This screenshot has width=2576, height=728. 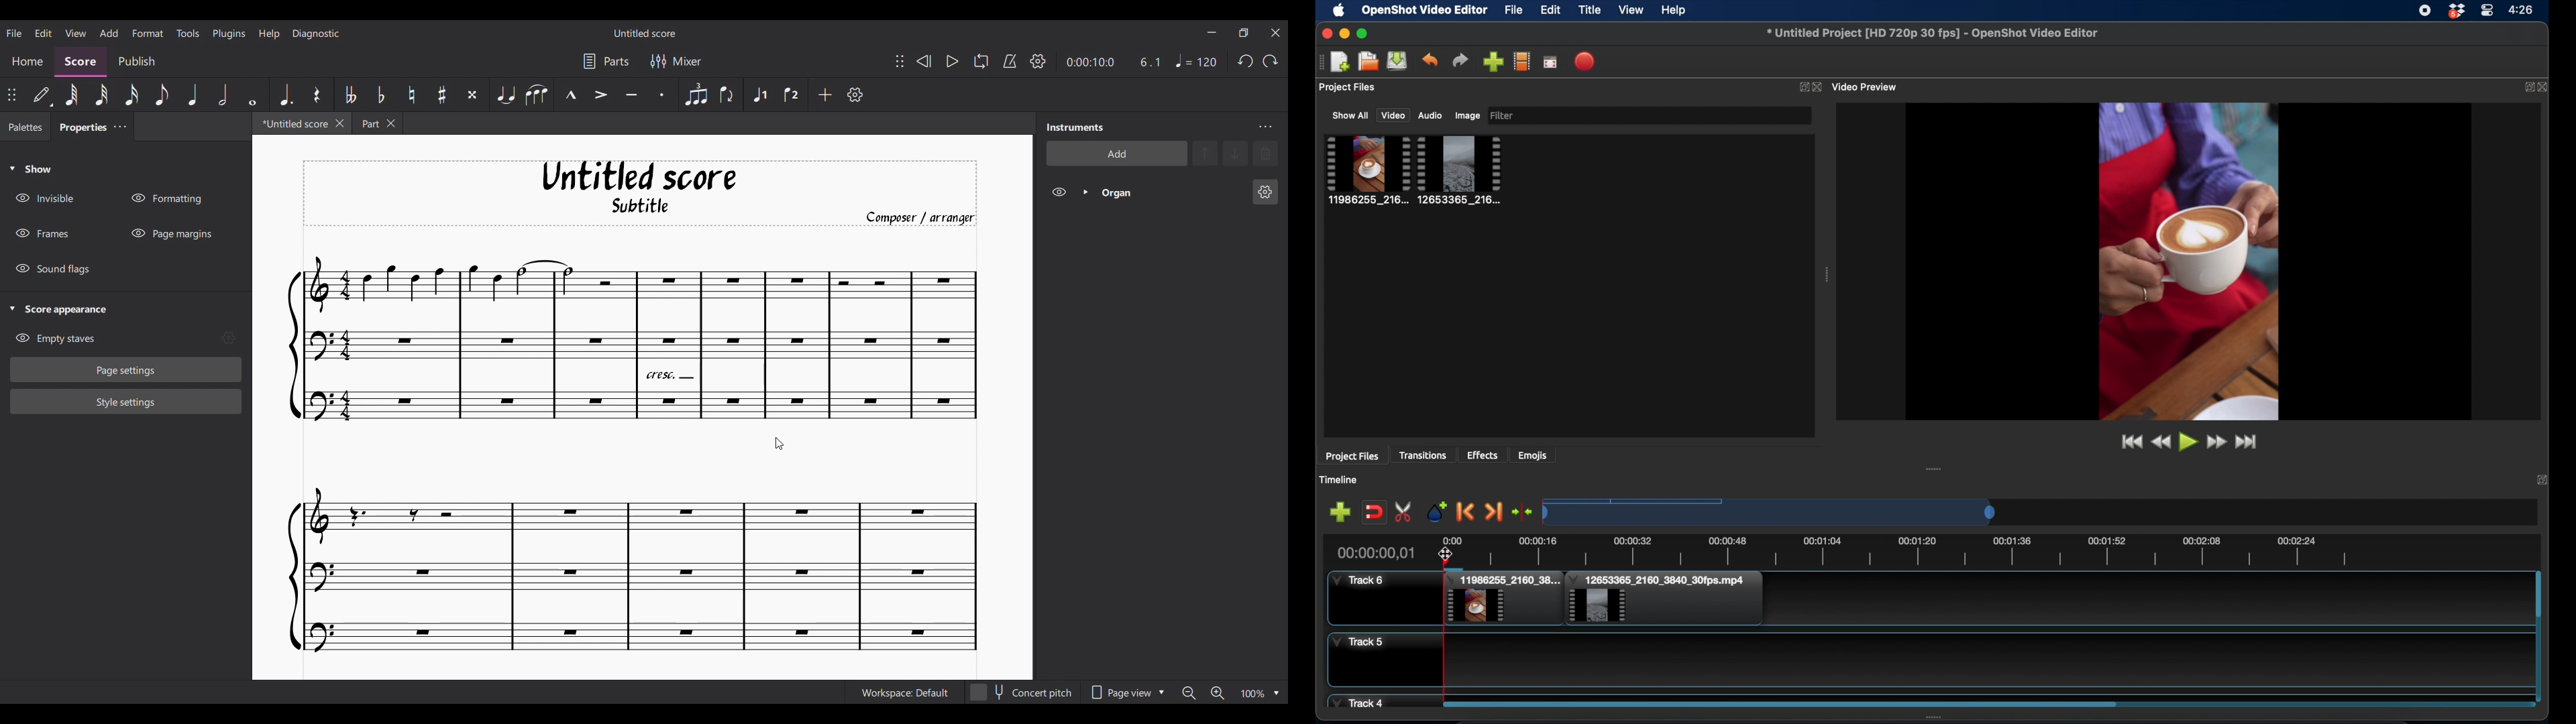 I want to click on jump to start, so click(x=2129, y=441).